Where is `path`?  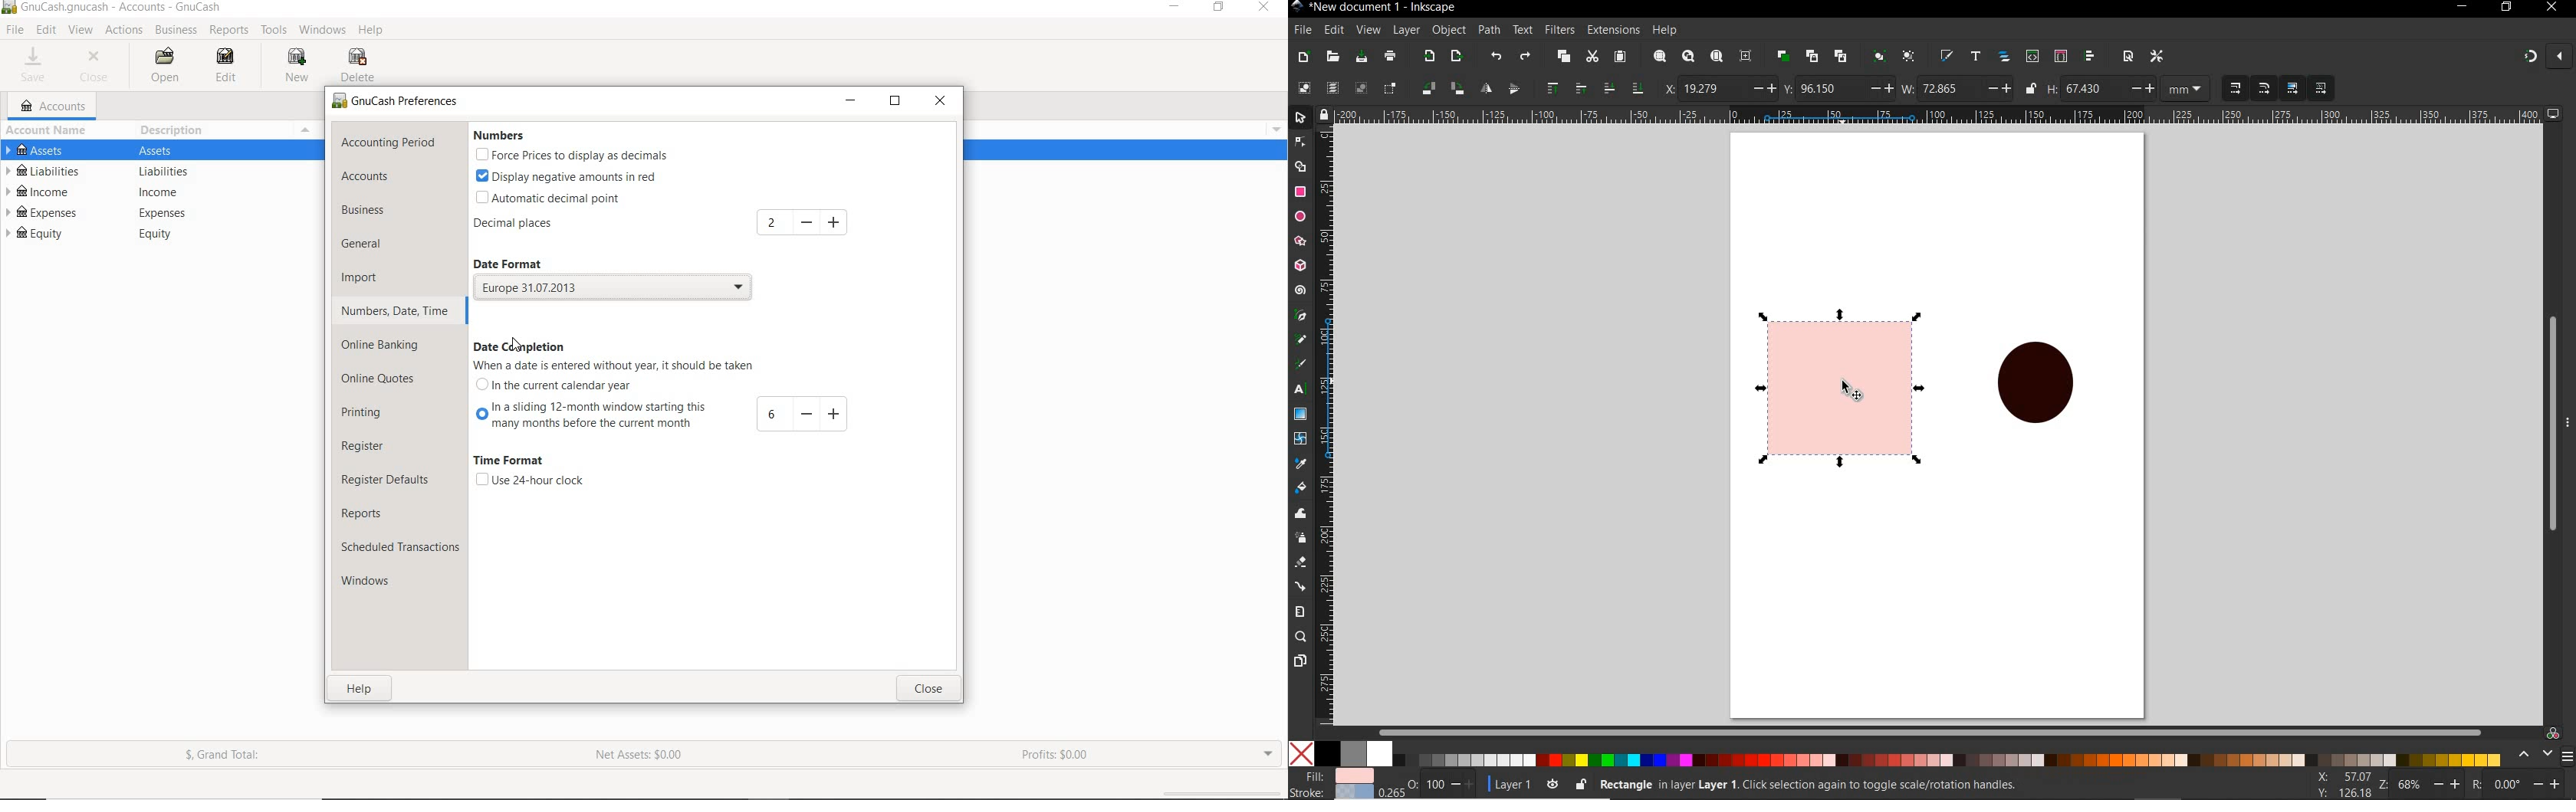
path is located at coordinates (1489, 31).